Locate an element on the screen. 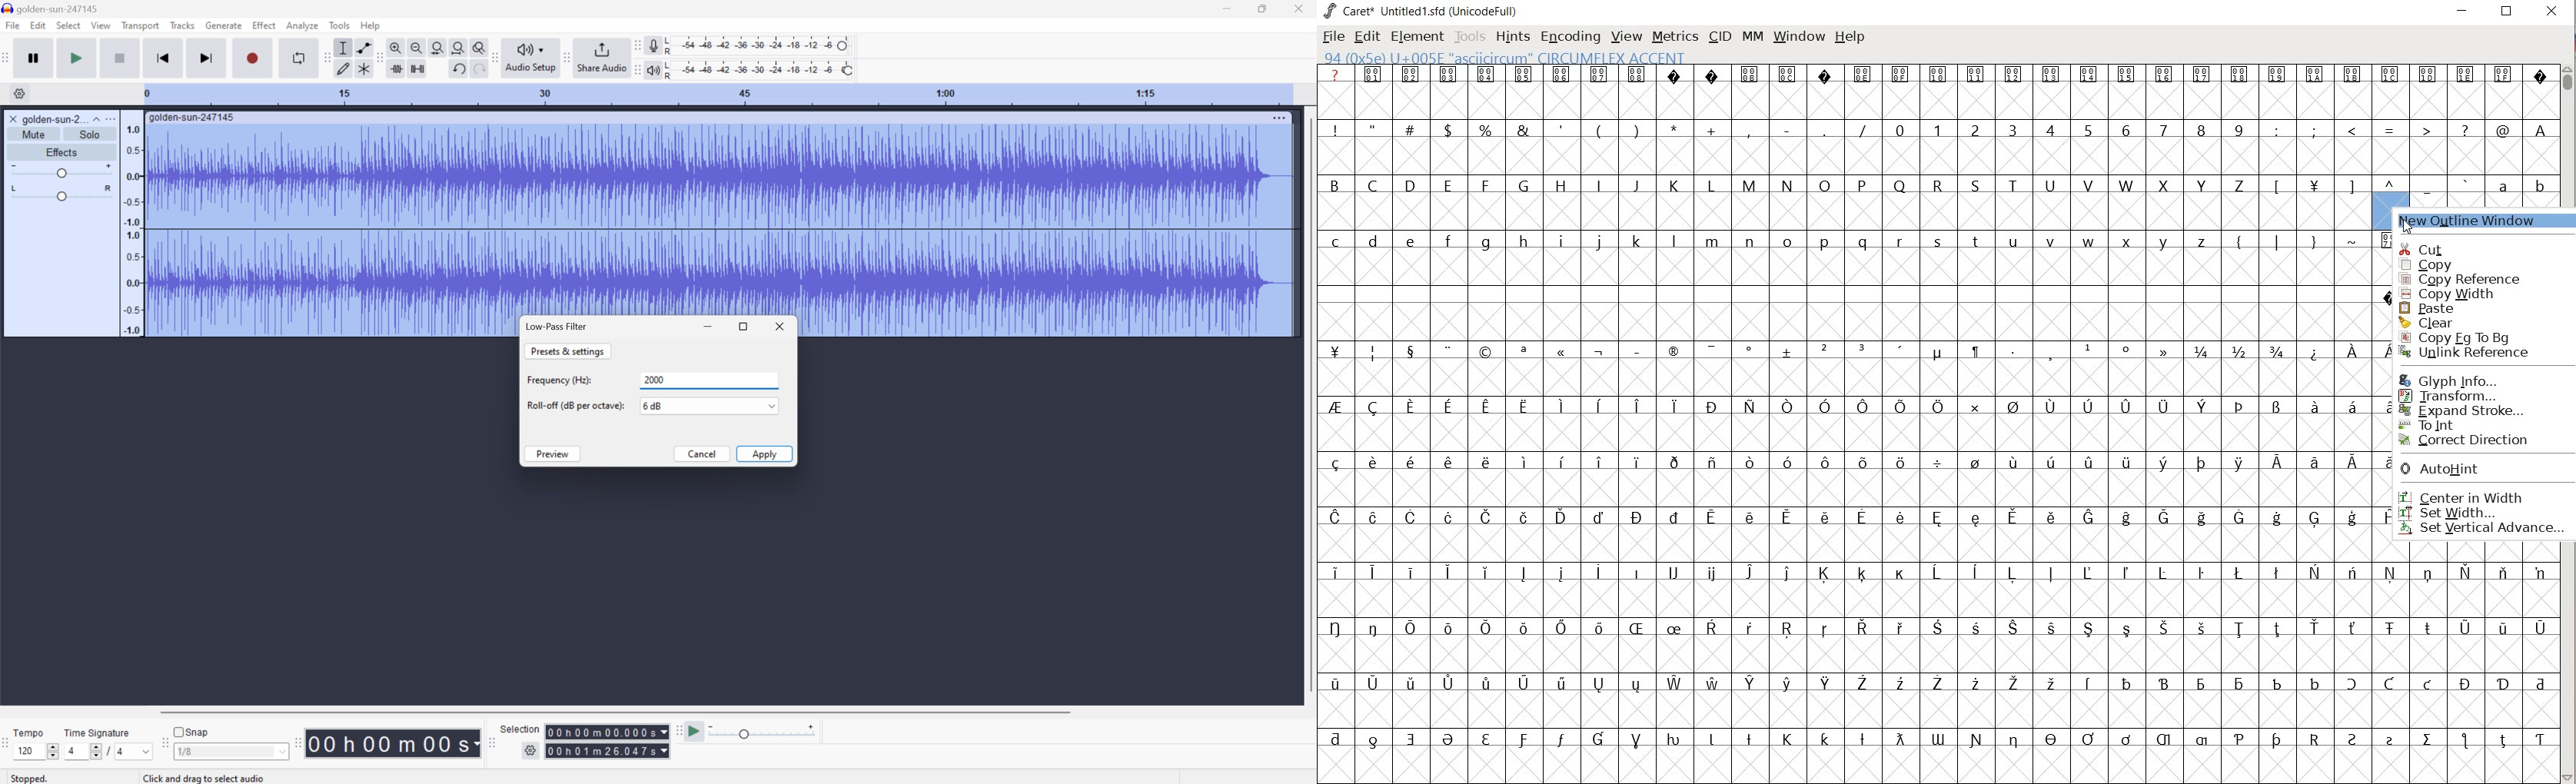 Image resolution: width=2576 pixels, height=784 pixels. Fit selection to width is located at coordinates (437, 46).